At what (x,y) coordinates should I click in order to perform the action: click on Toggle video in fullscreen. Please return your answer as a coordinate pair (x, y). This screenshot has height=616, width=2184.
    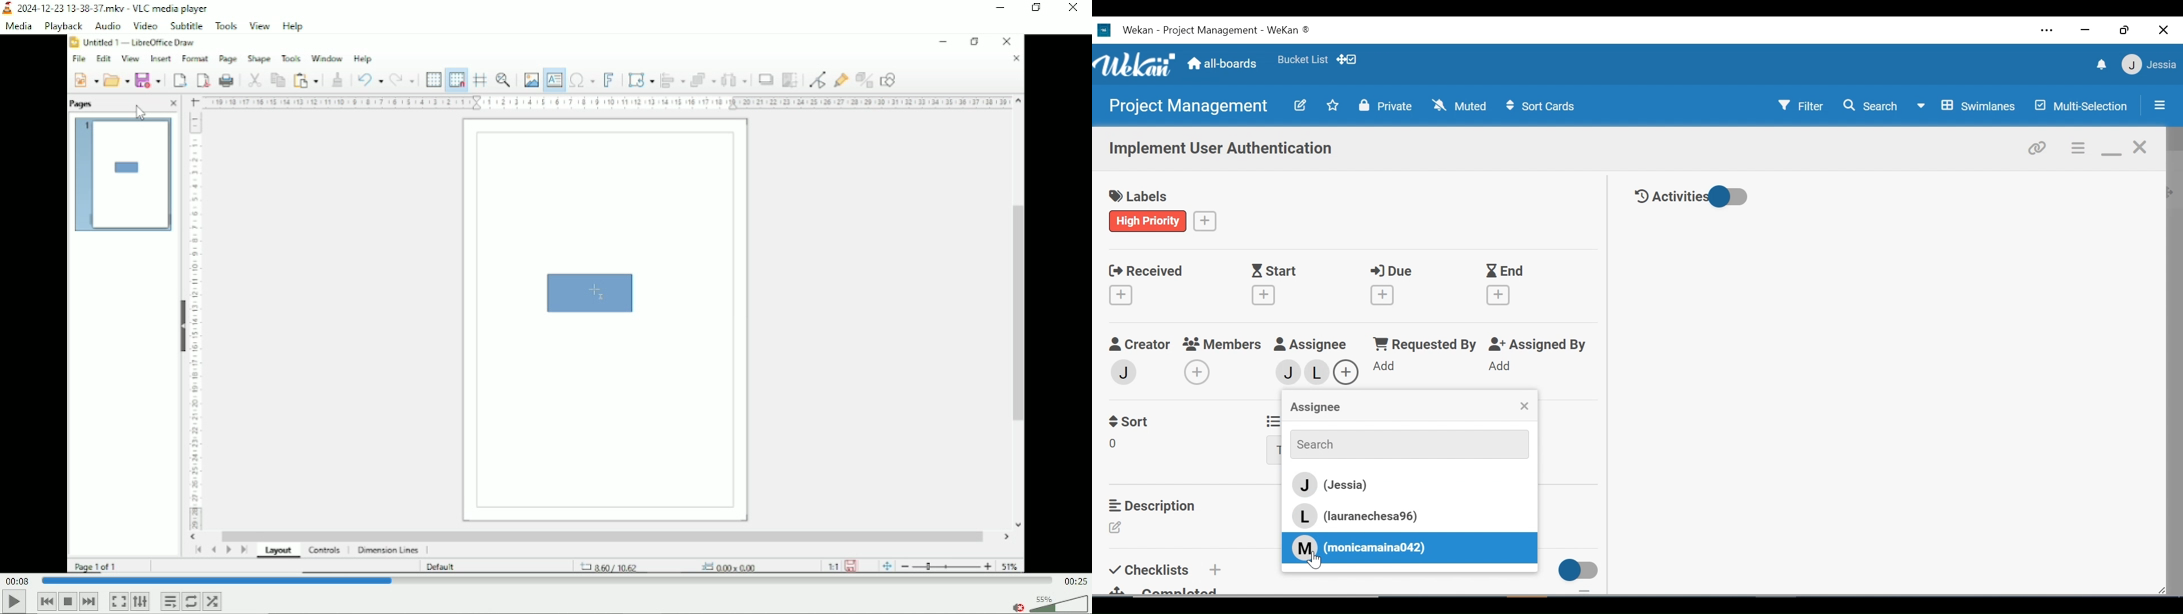
    Looking at the image, I should click on (118, 602).